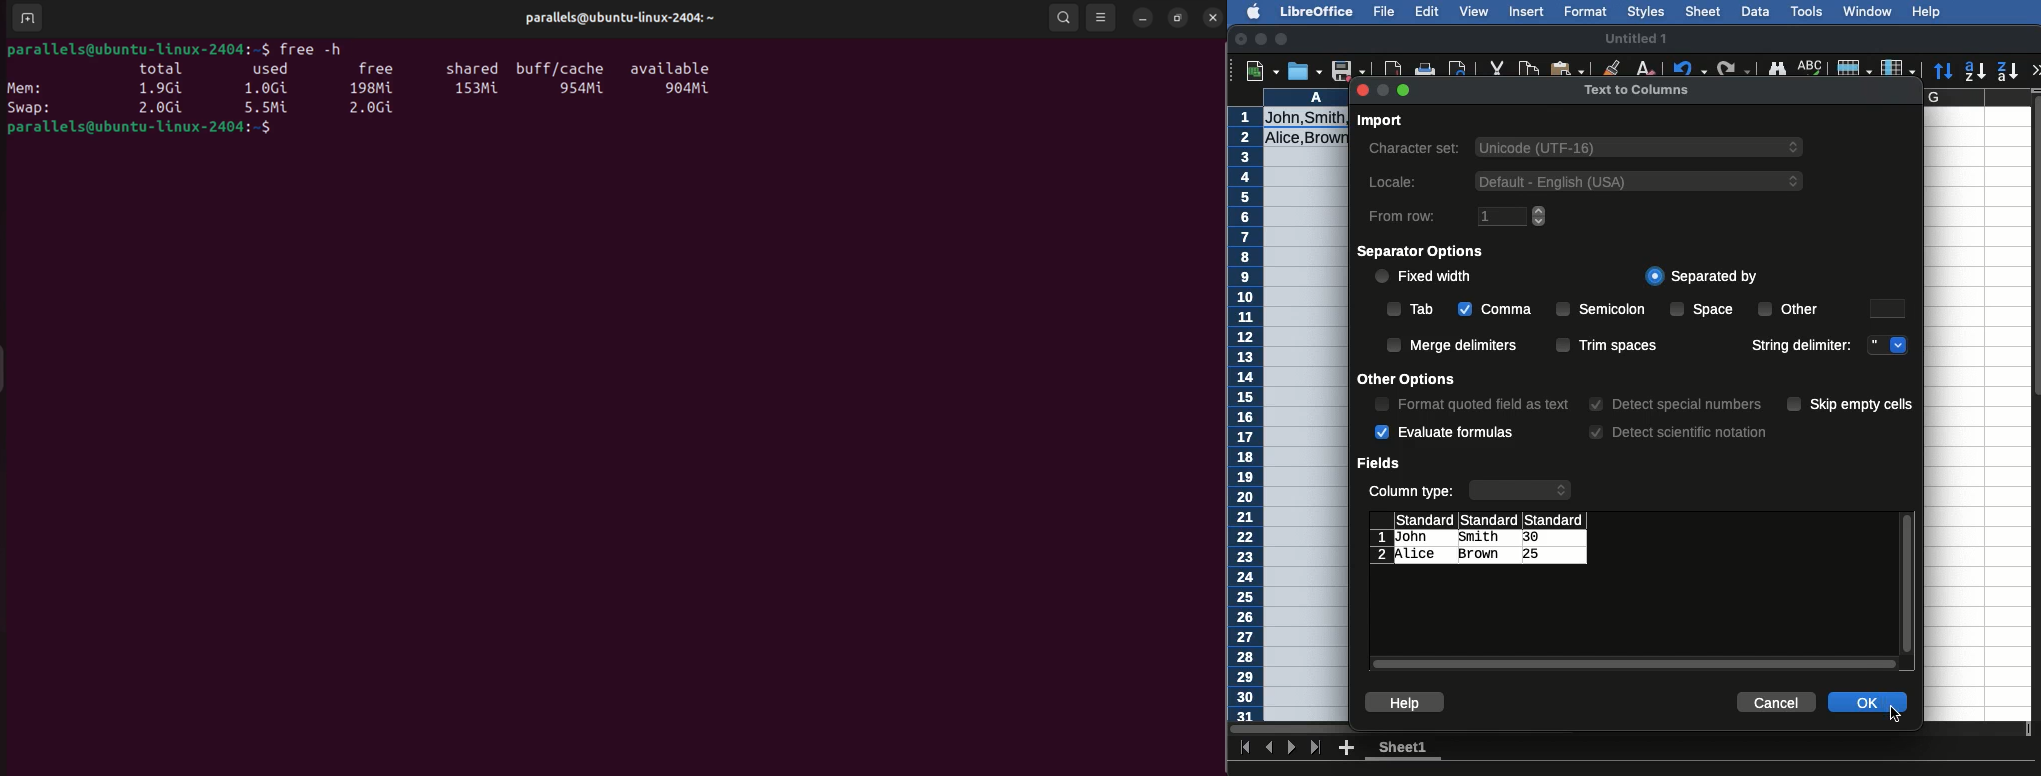 The image size is (2044, 784). Describe the element at coordinates (1102, 18) in the screenshot. I see `view option` at that location.